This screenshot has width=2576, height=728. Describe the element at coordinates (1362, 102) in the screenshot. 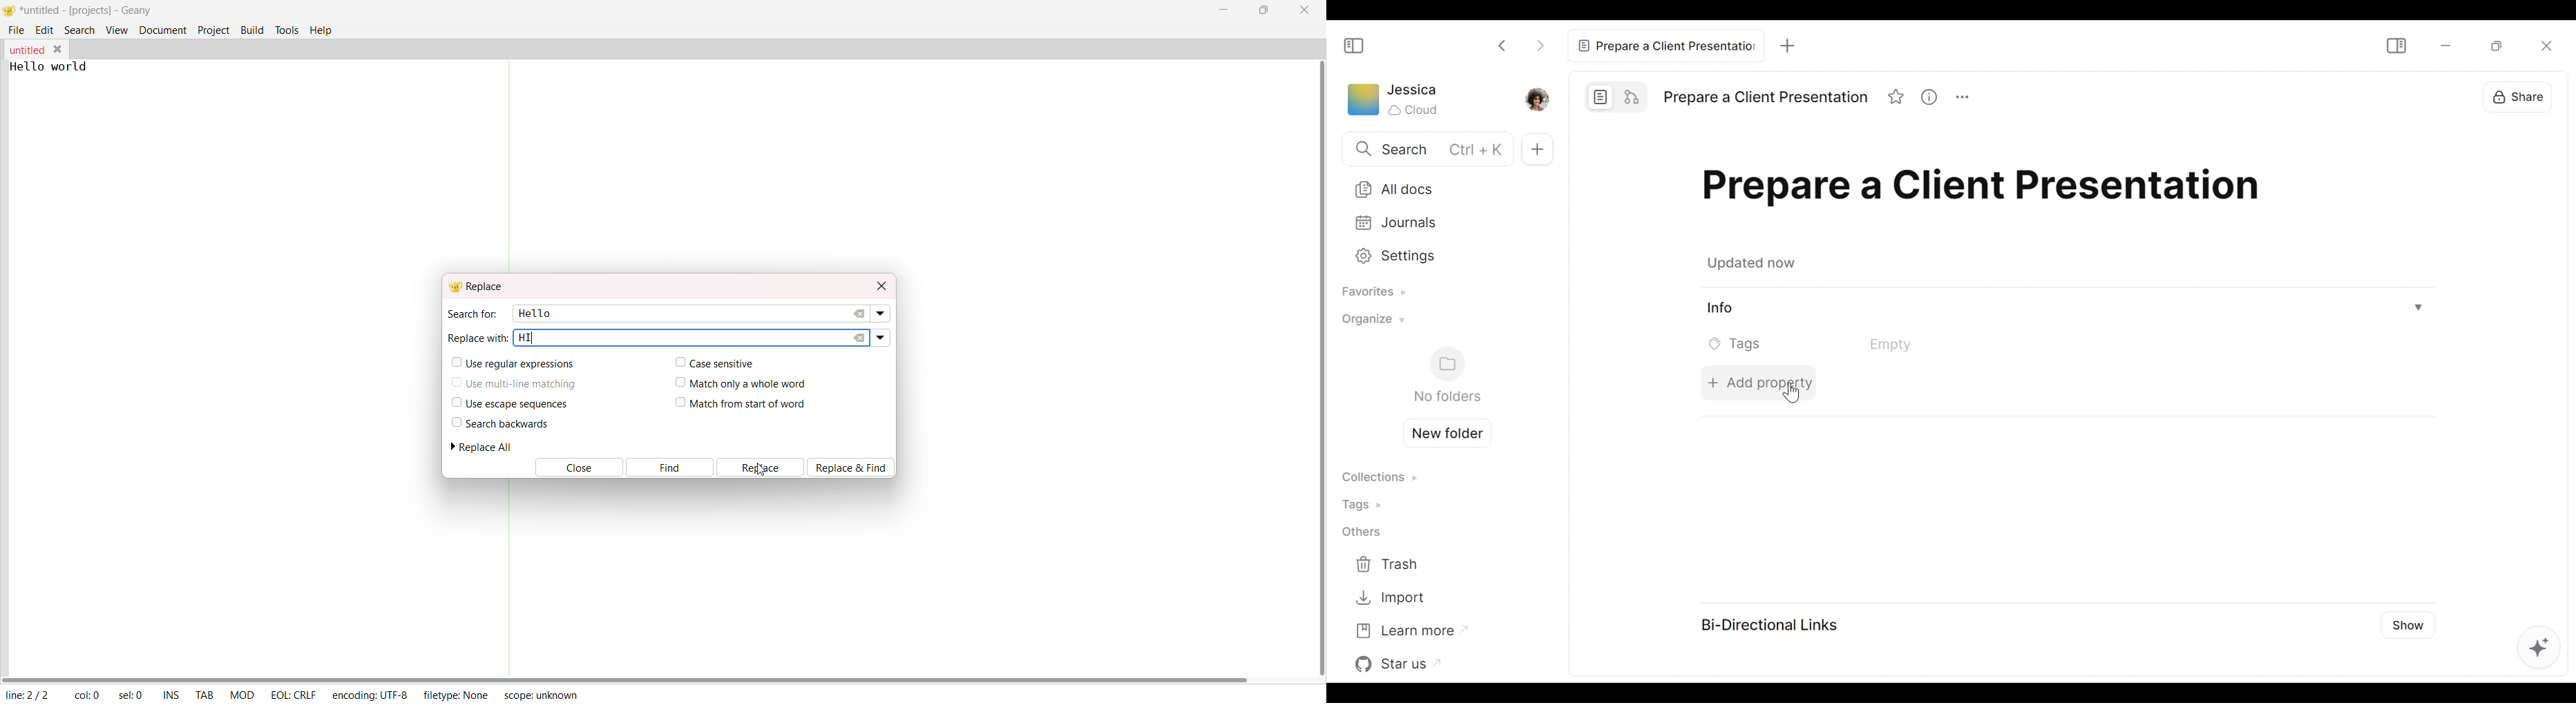

I see `Workspace` at that location.